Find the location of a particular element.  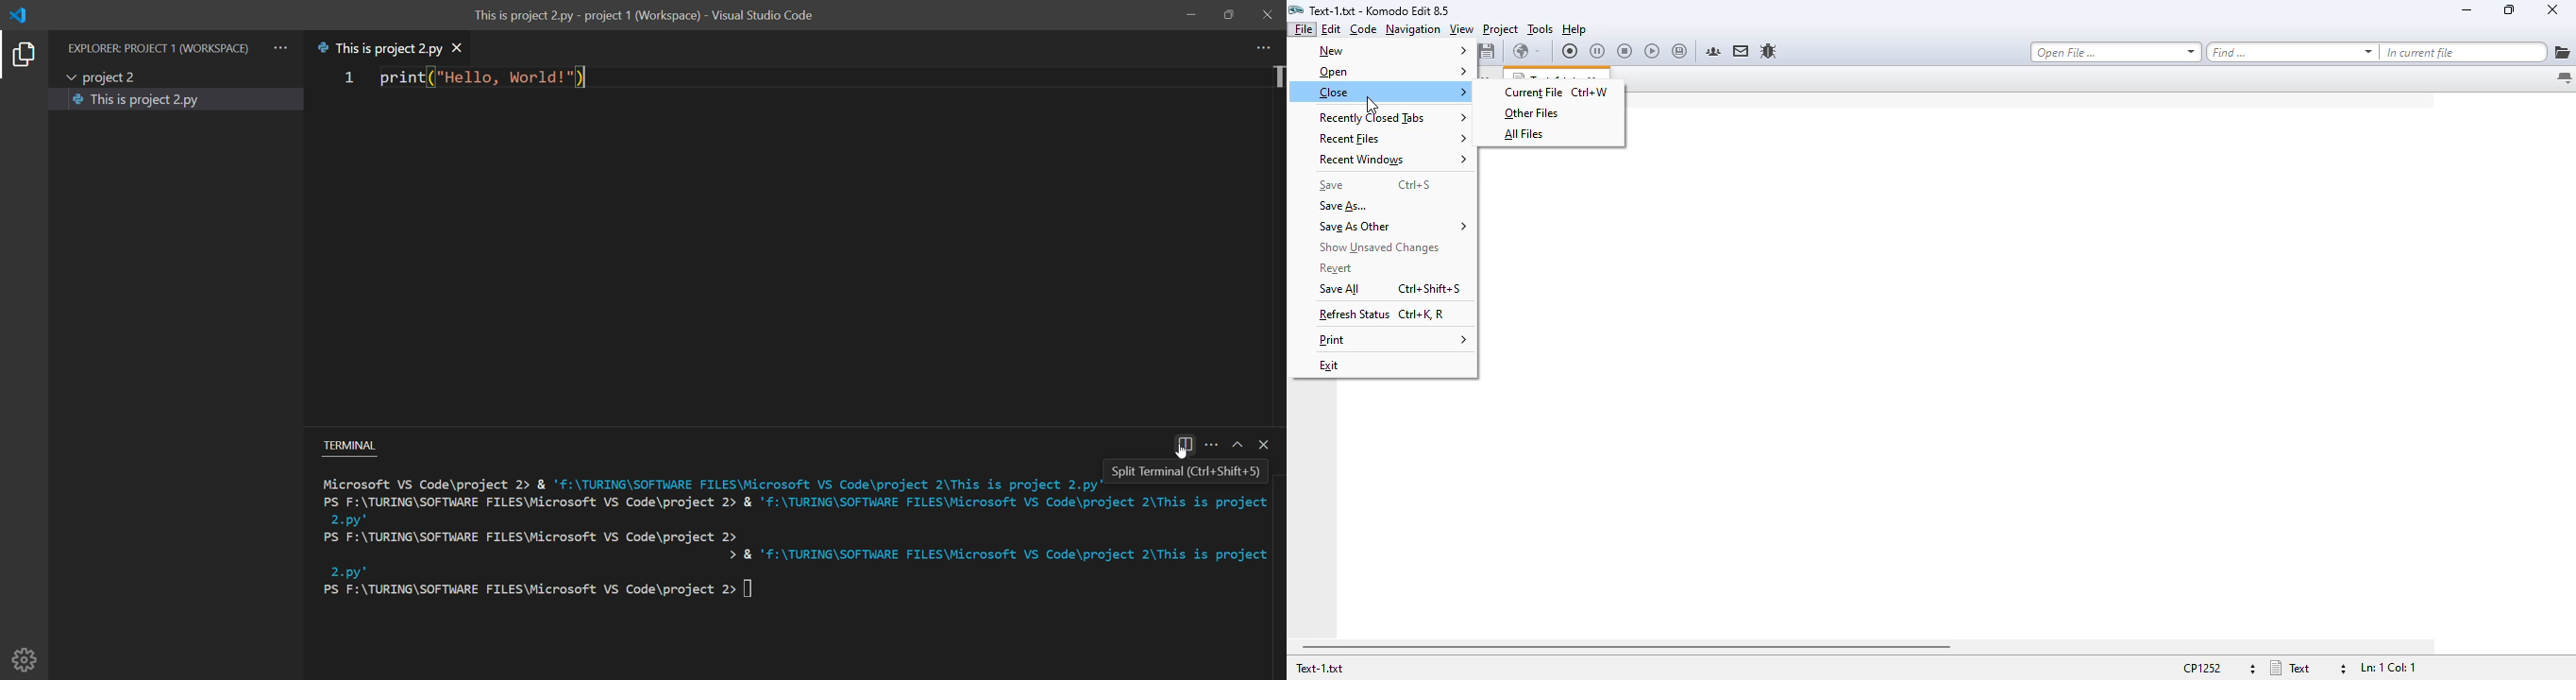

explorer is located at coordinates (22, 56).